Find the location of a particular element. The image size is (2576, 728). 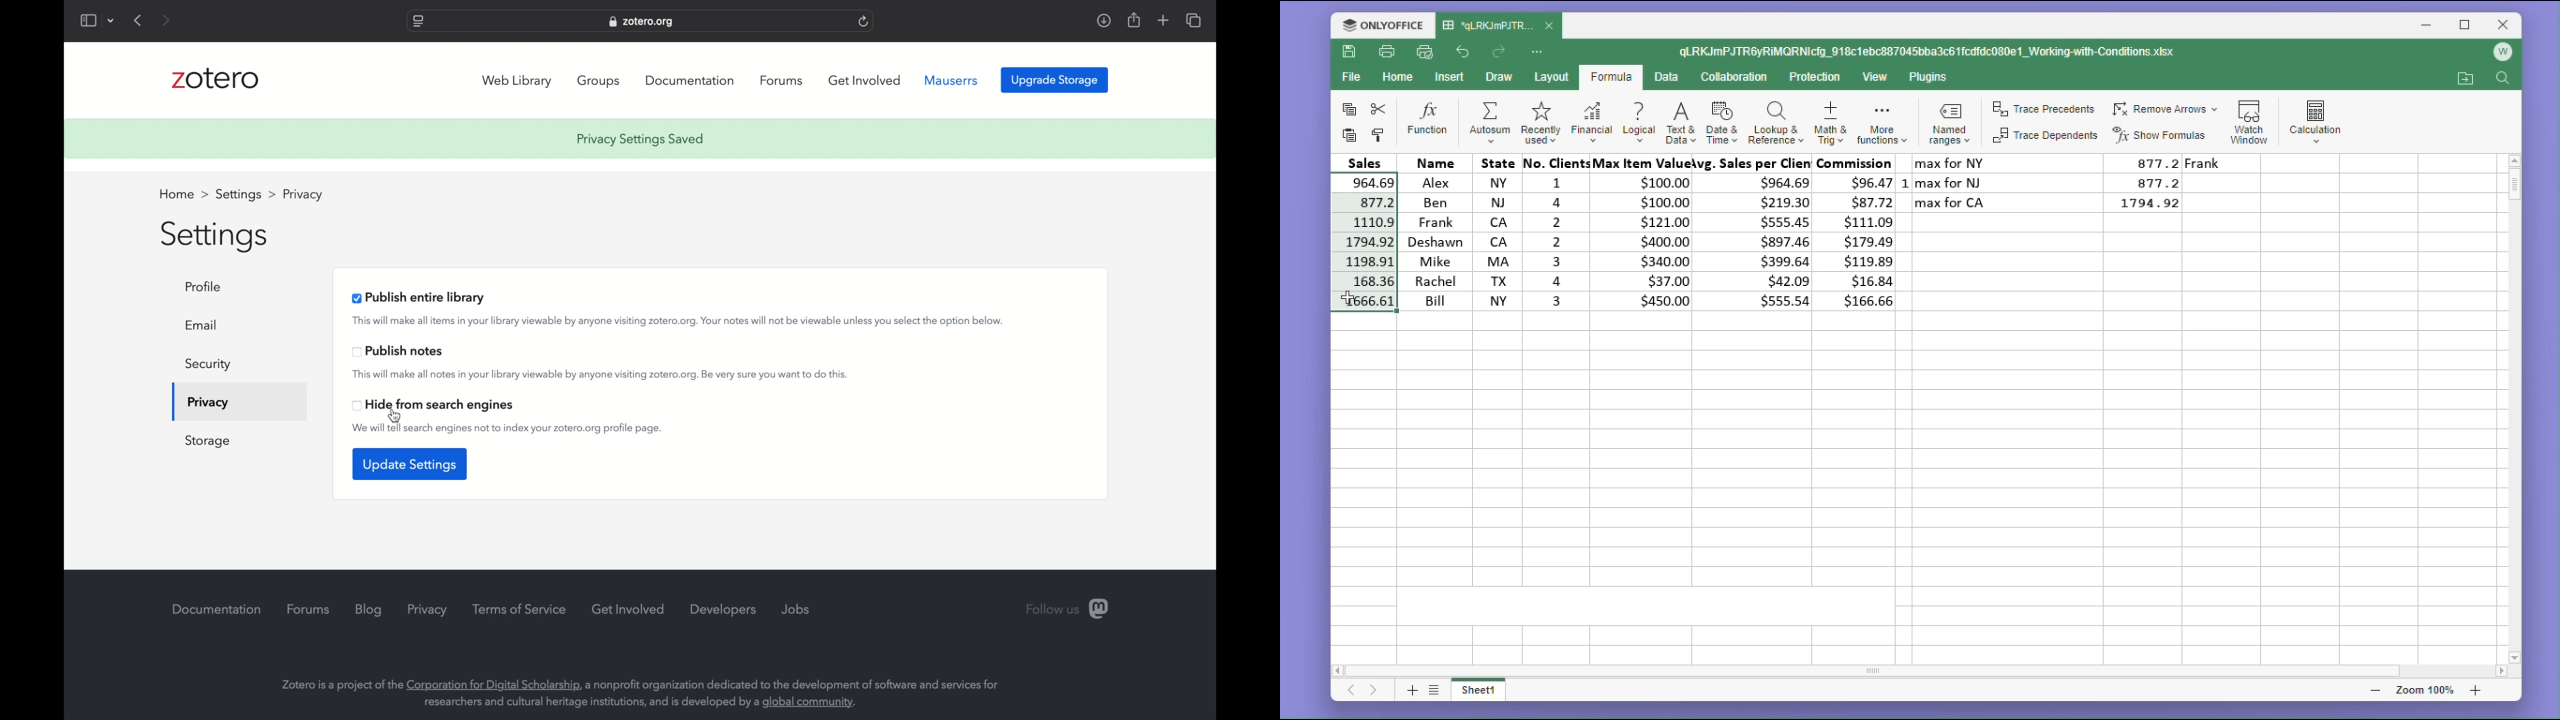

publish notes is located at coordinates (397, 351).